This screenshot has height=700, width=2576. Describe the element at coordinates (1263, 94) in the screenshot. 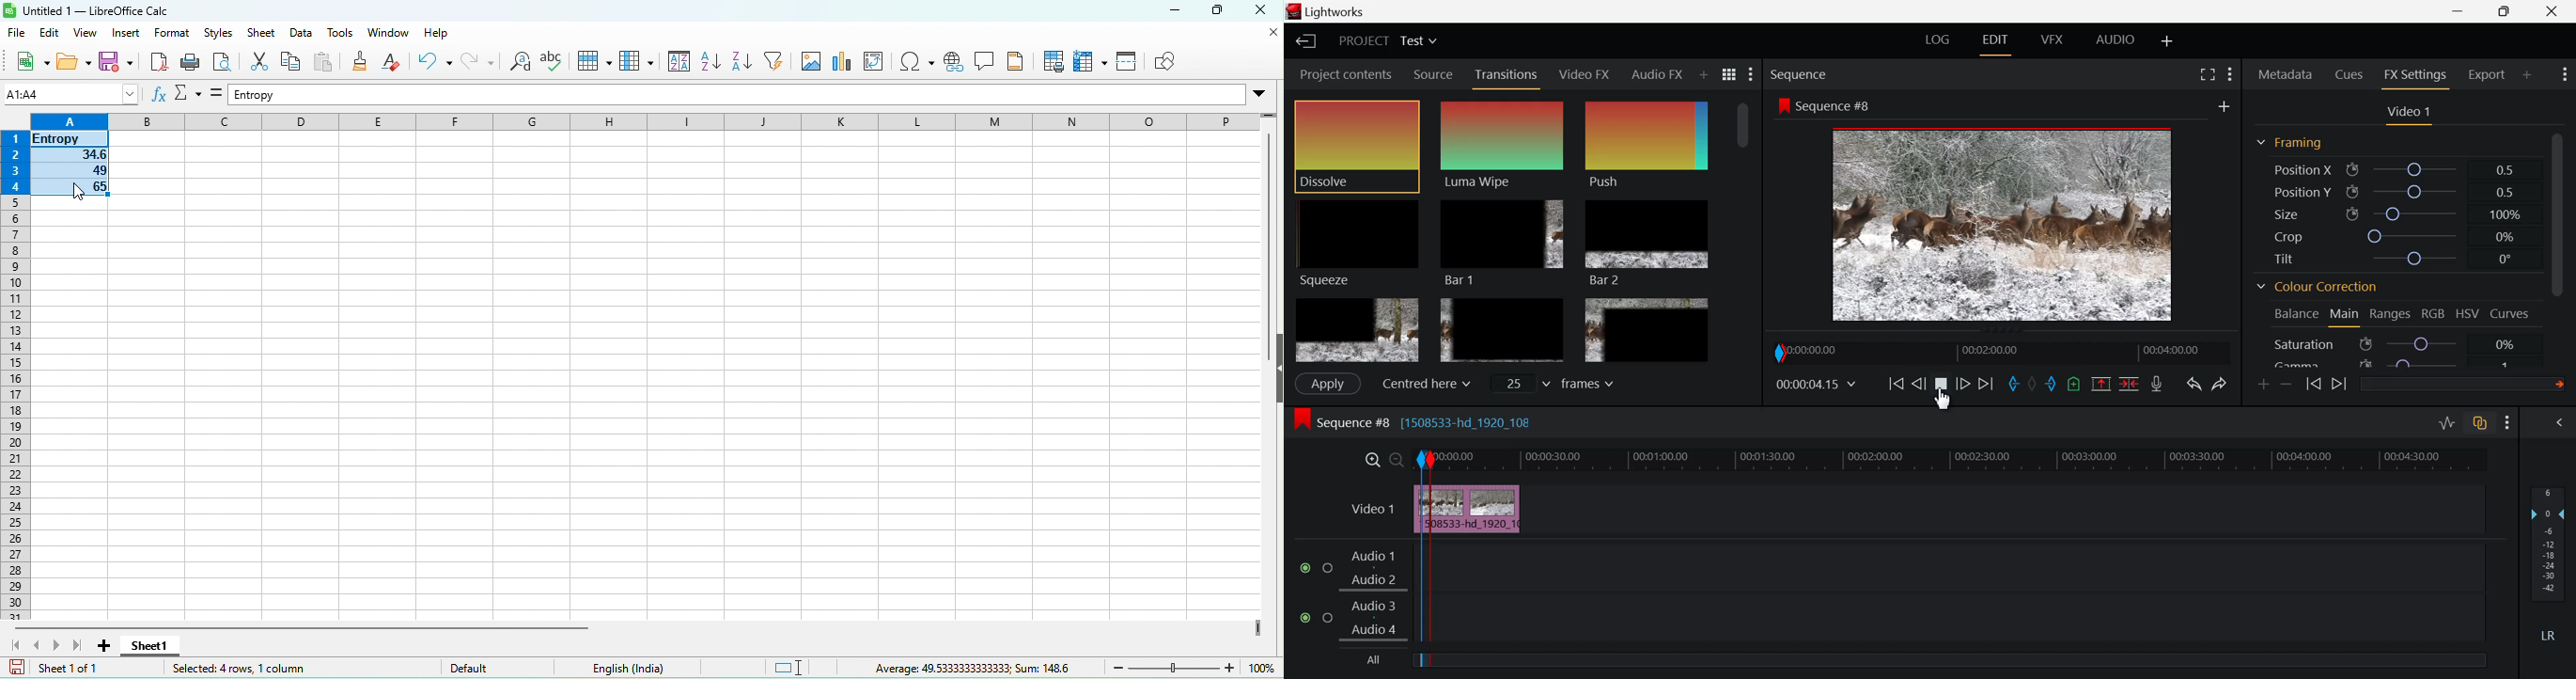

I see `Drop-down ` at that location.